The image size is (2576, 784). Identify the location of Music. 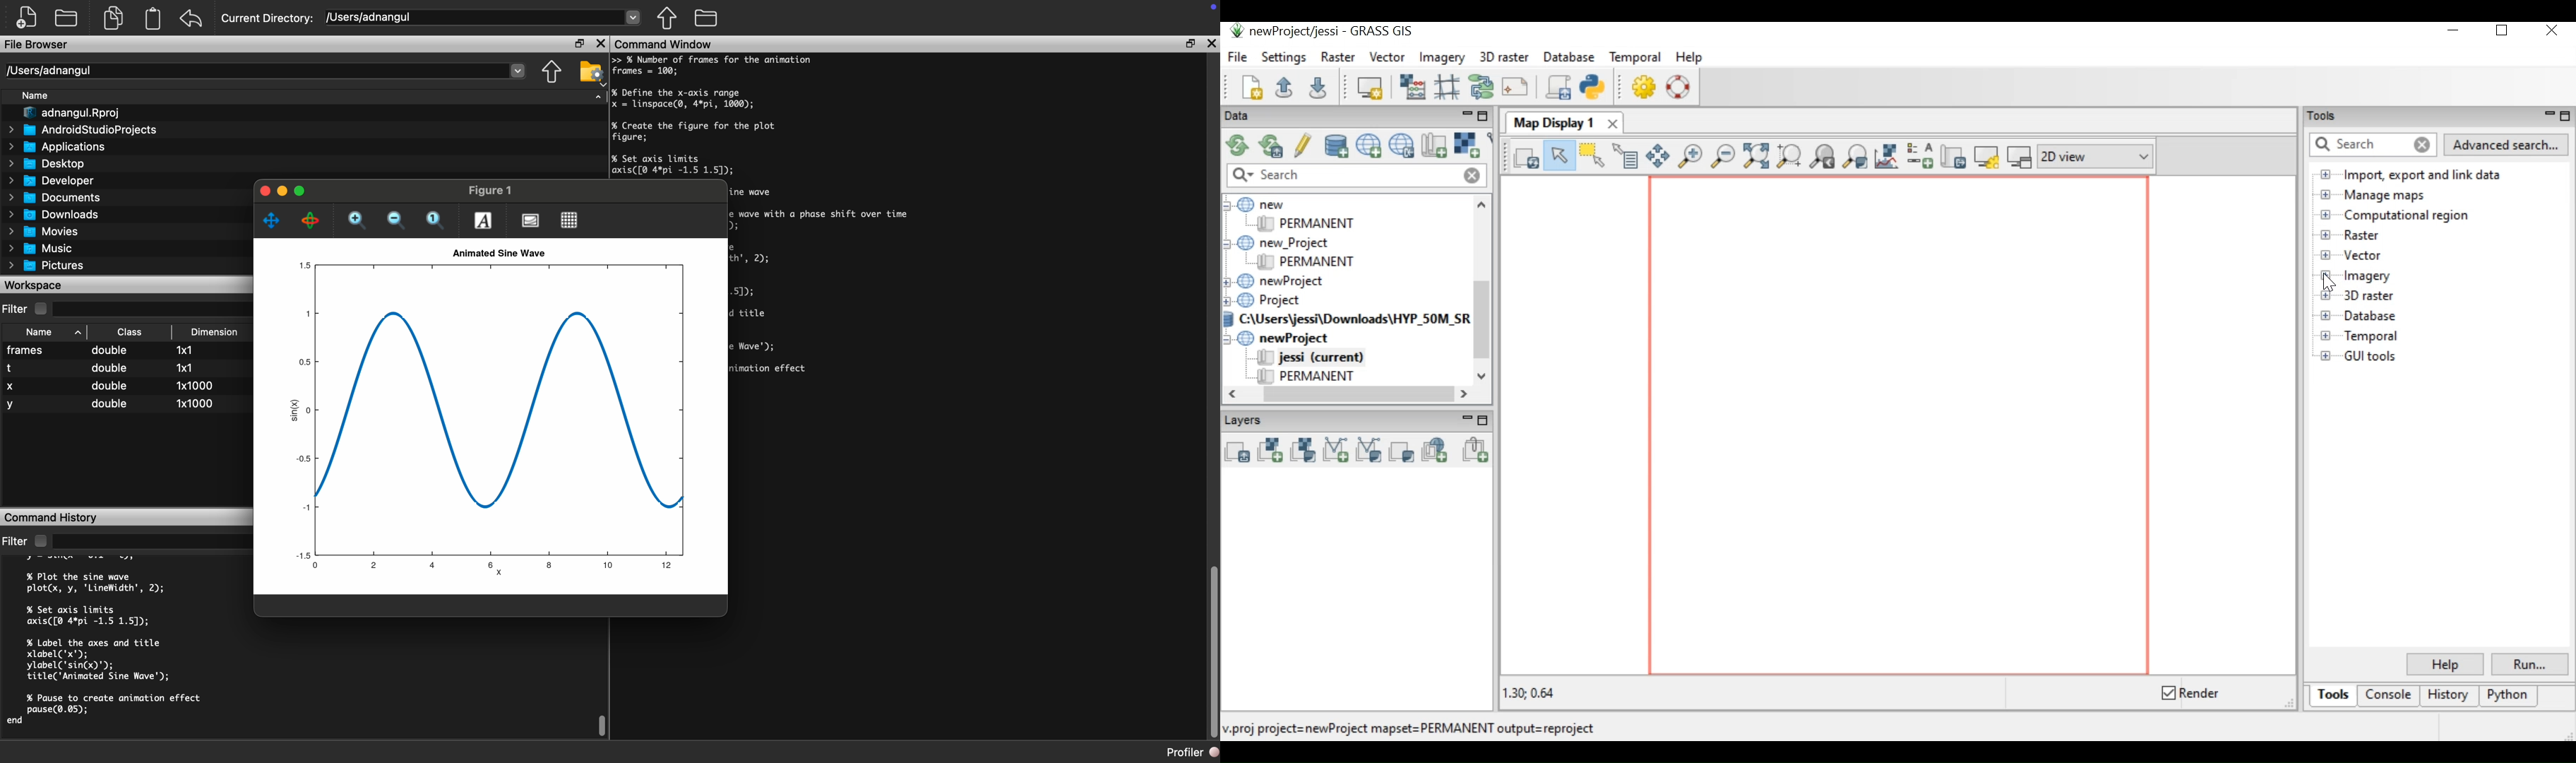
(39, 248).